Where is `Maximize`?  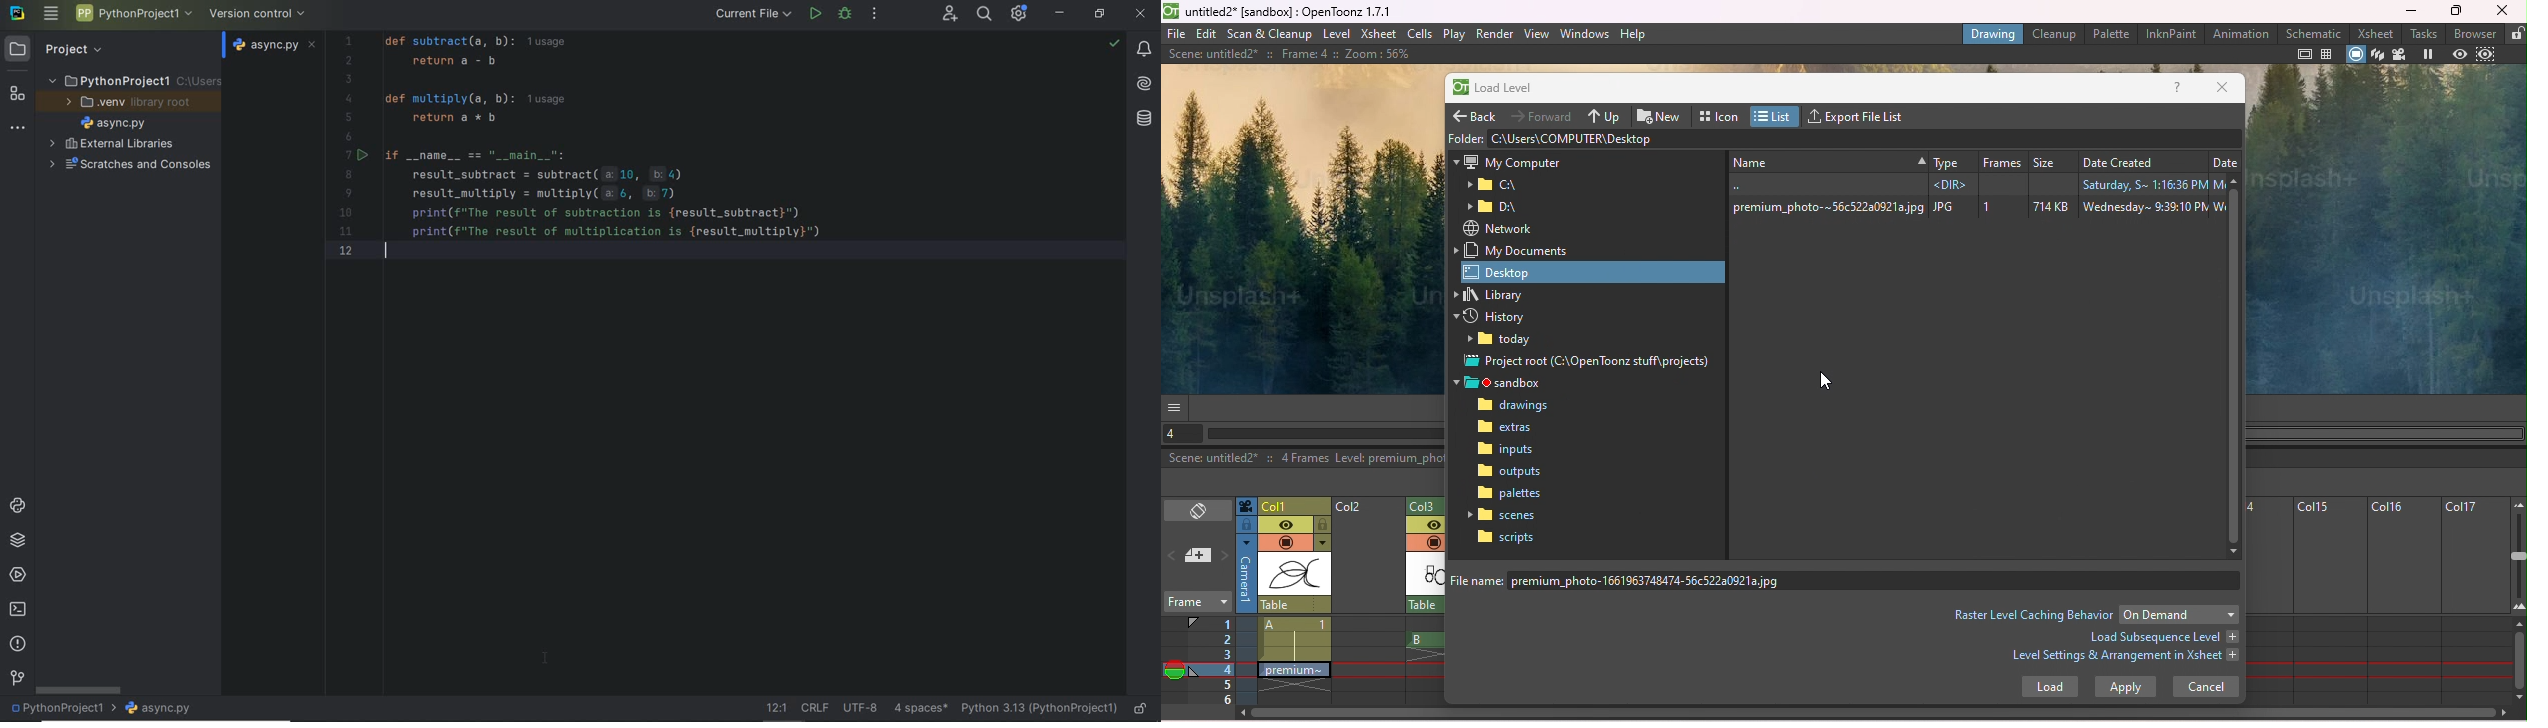
Maximize is located at coordinates (2459, 11).